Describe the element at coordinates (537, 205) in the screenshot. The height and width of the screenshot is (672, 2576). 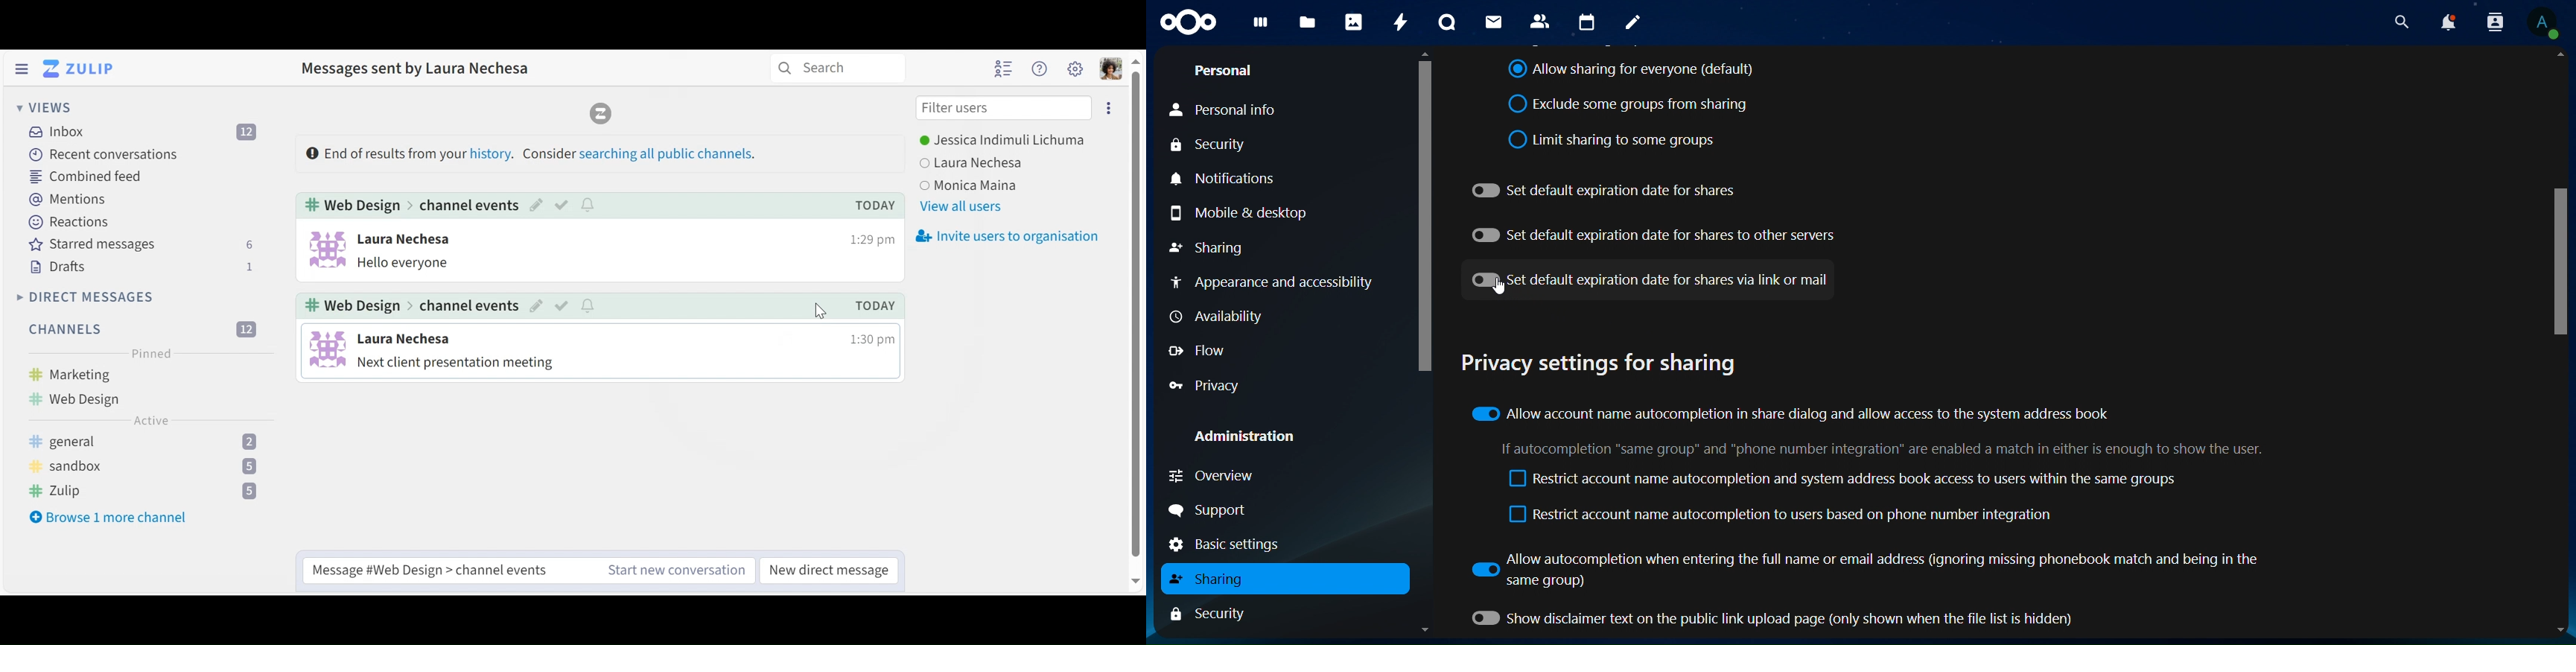
I see `edit` at that location.